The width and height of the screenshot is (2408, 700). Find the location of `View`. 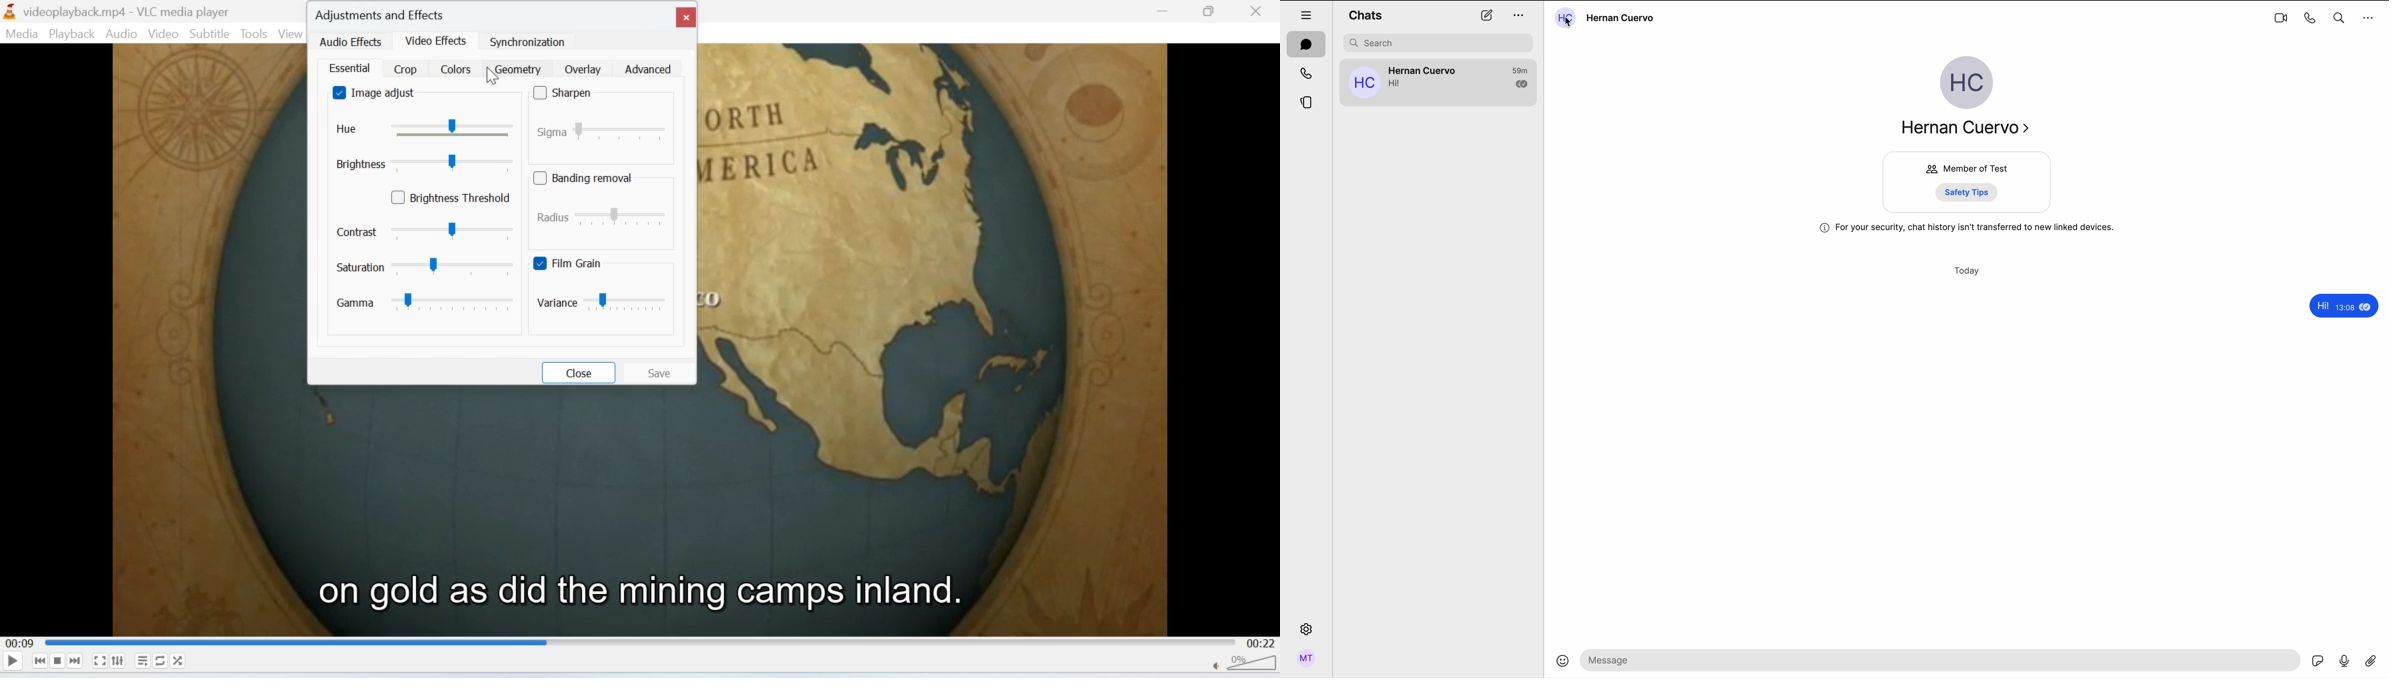

View is located at coordinates (291, 34).